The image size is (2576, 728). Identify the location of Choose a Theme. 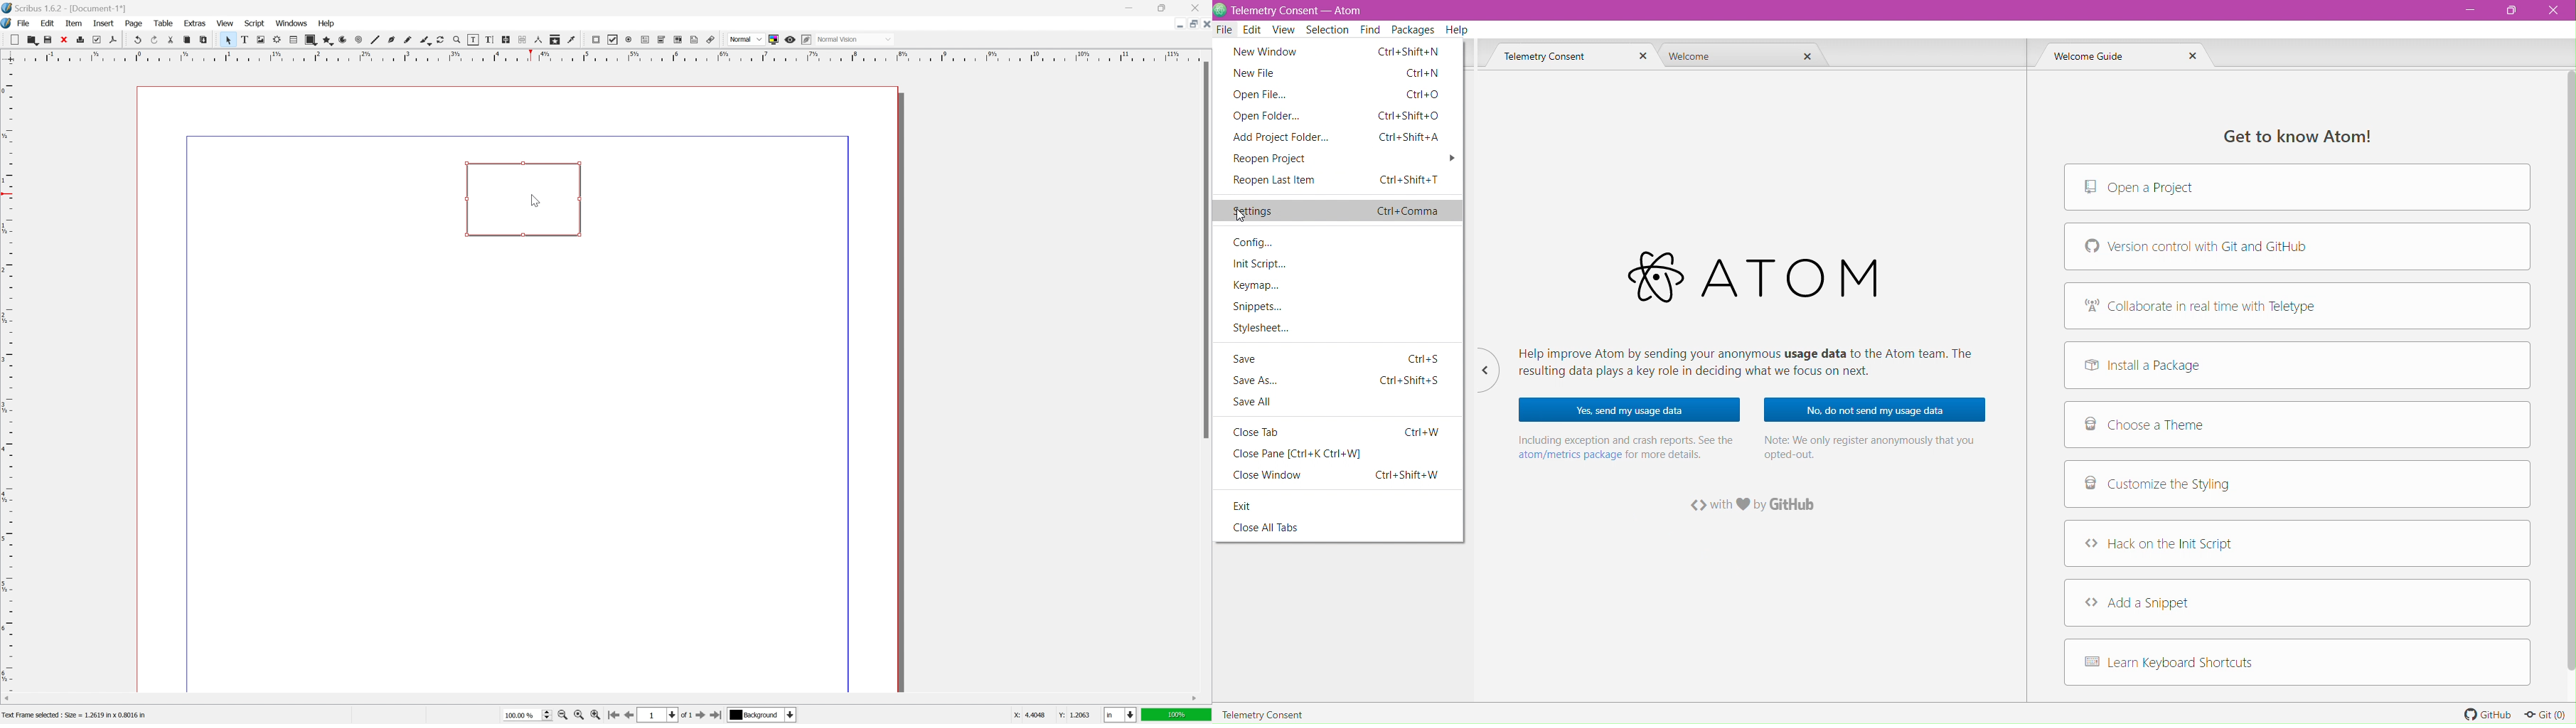
(2297, 425).